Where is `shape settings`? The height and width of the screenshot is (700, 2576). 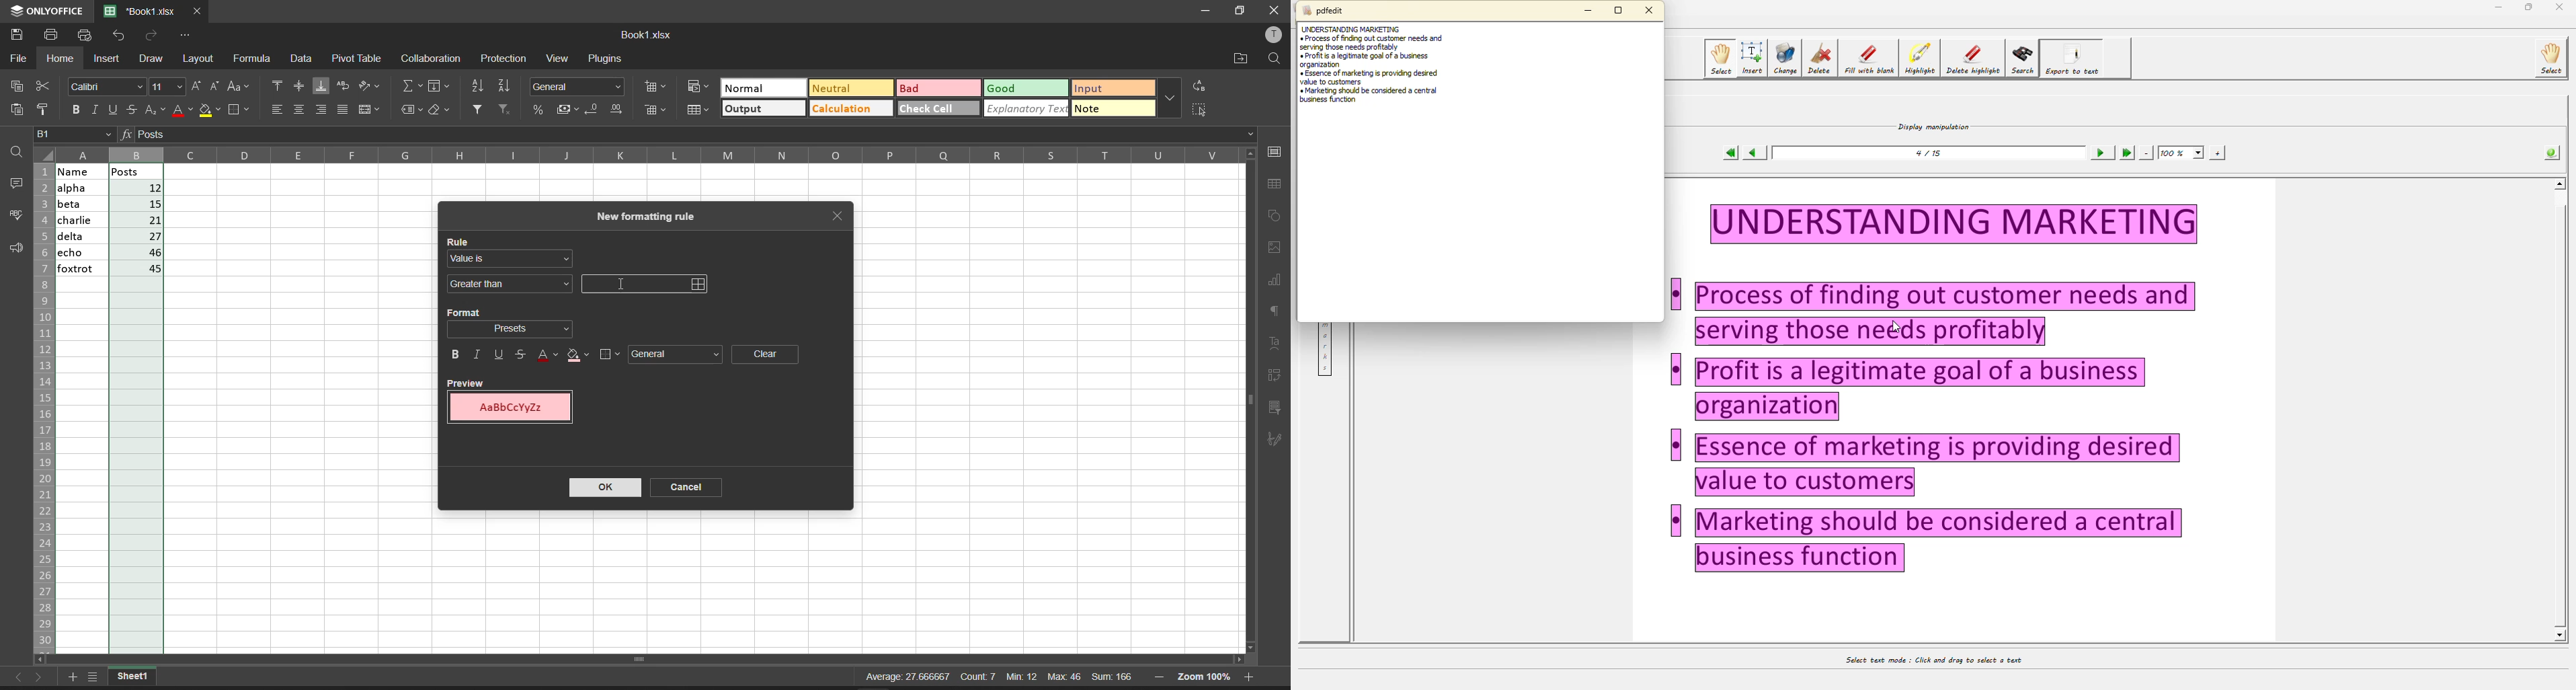
shape settings is located at coordinates (1279, 215).